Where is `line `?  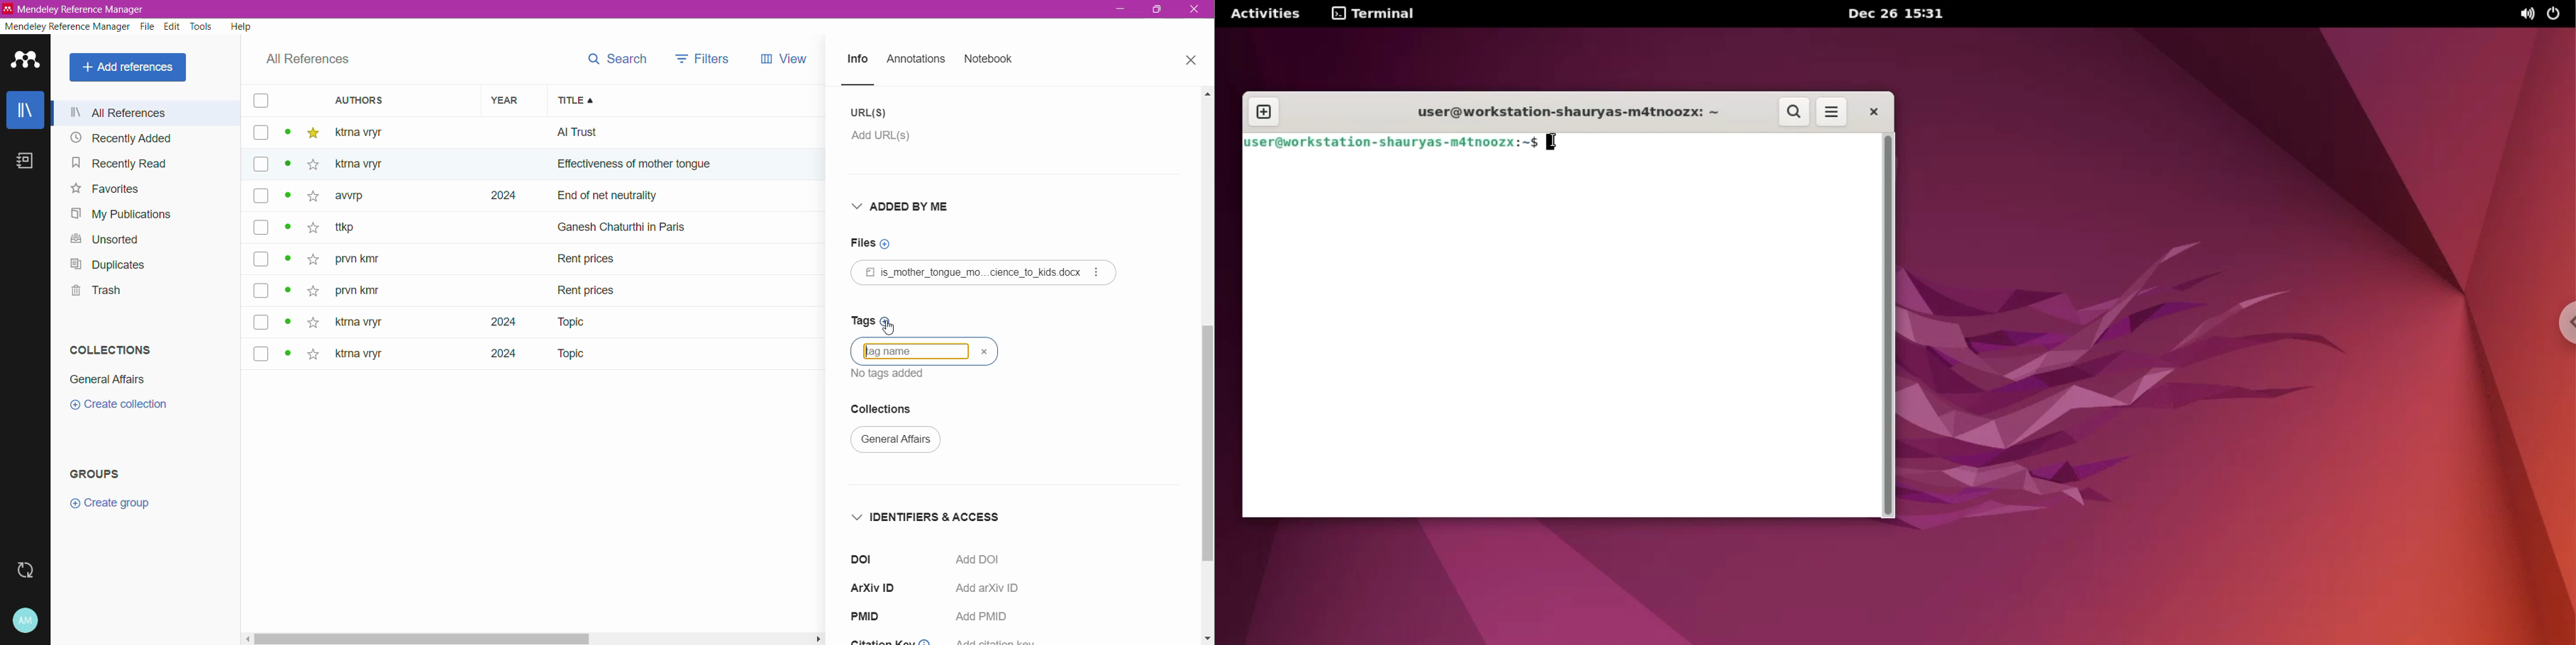
line  is located at coordinates (870, 85).